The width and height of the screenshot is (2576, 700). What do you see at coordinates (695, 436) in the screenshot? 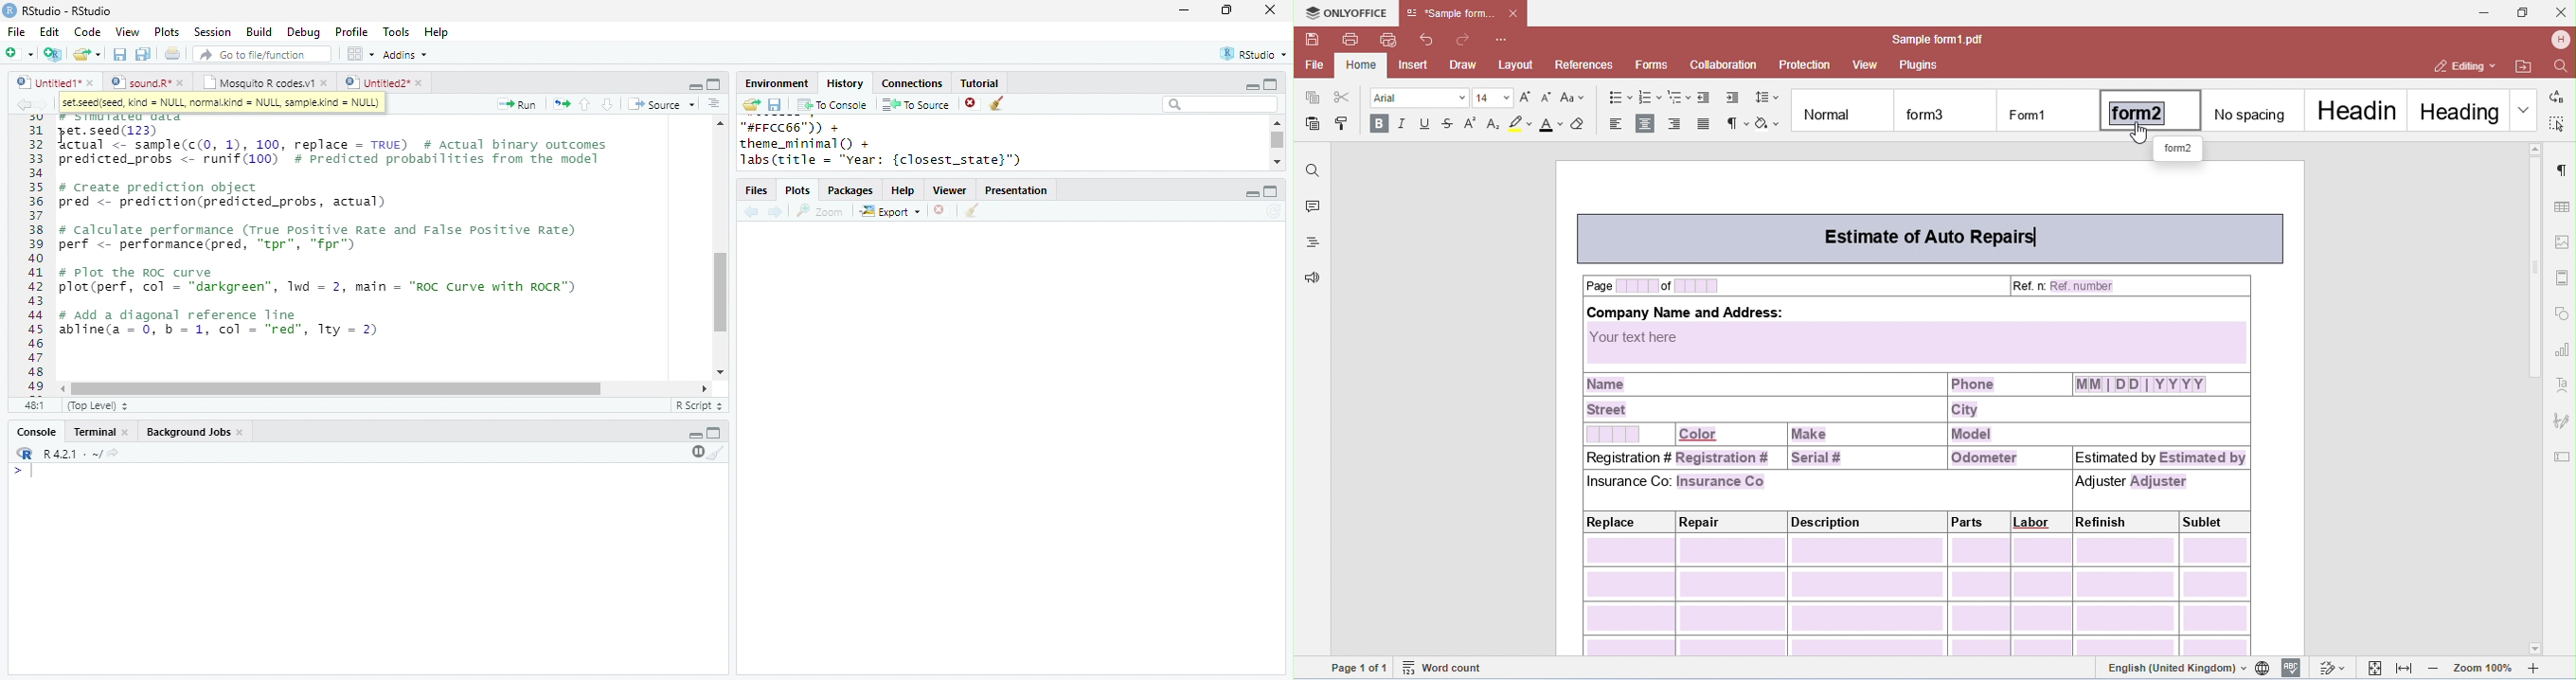
I see `minimize` at bounding box center [695, 436].